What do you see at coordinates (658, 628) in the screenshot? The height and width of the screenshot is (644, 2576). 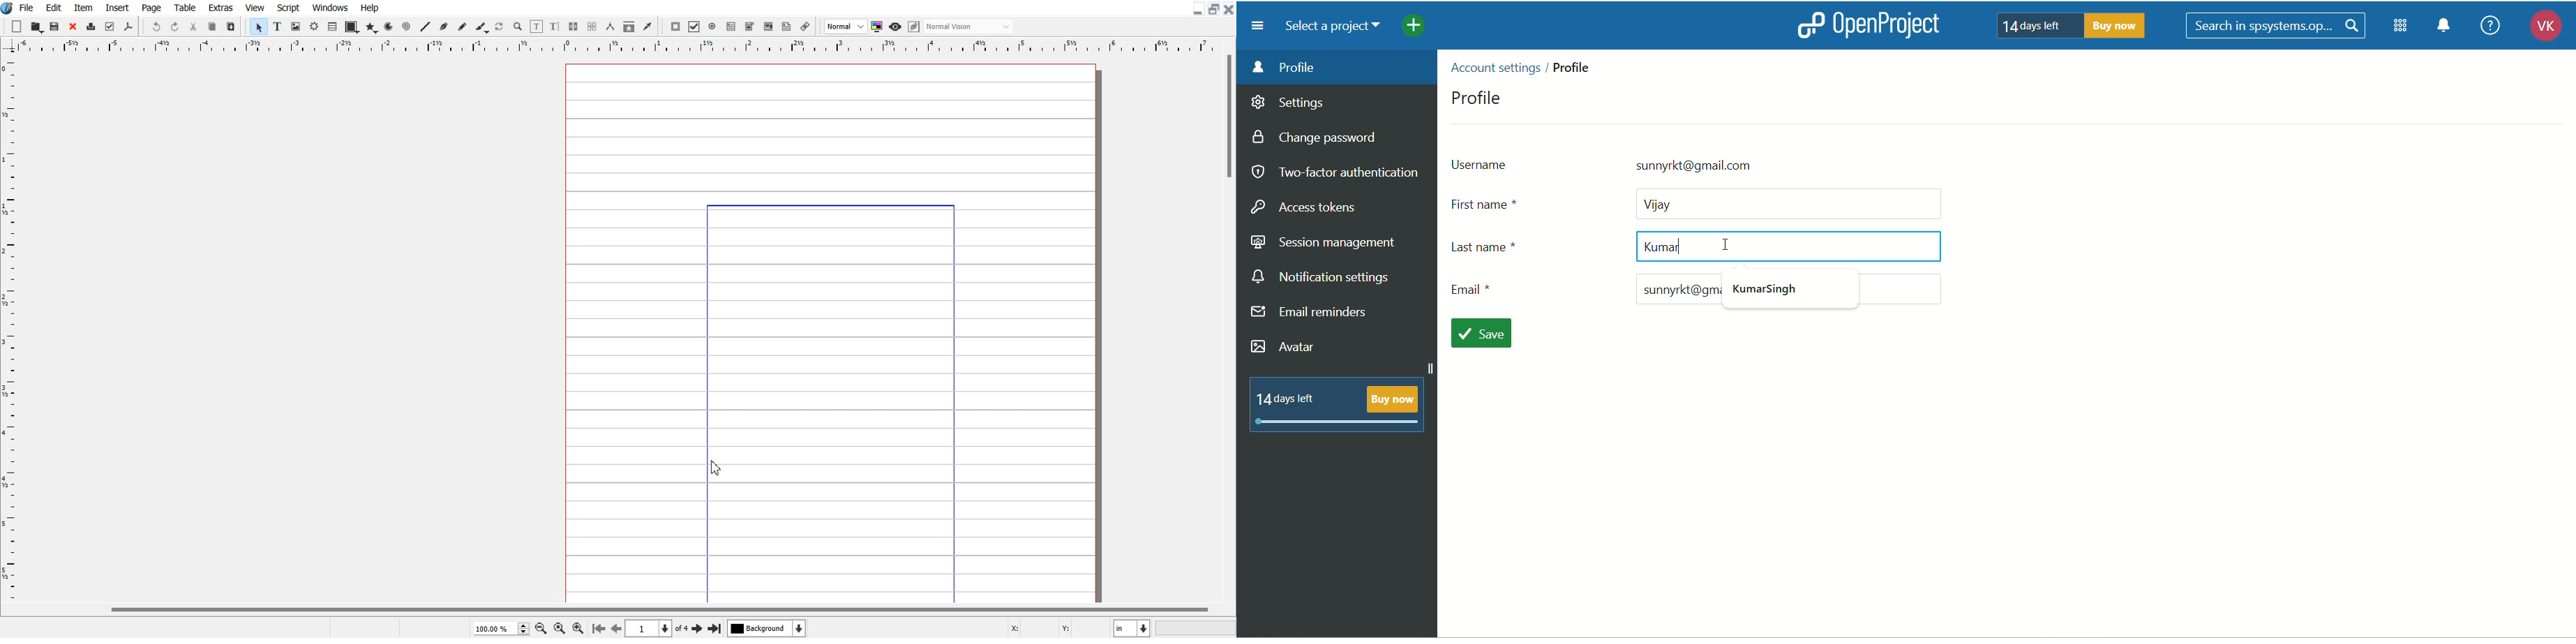 I see `Select the current page` at bounding box center [658, 628].